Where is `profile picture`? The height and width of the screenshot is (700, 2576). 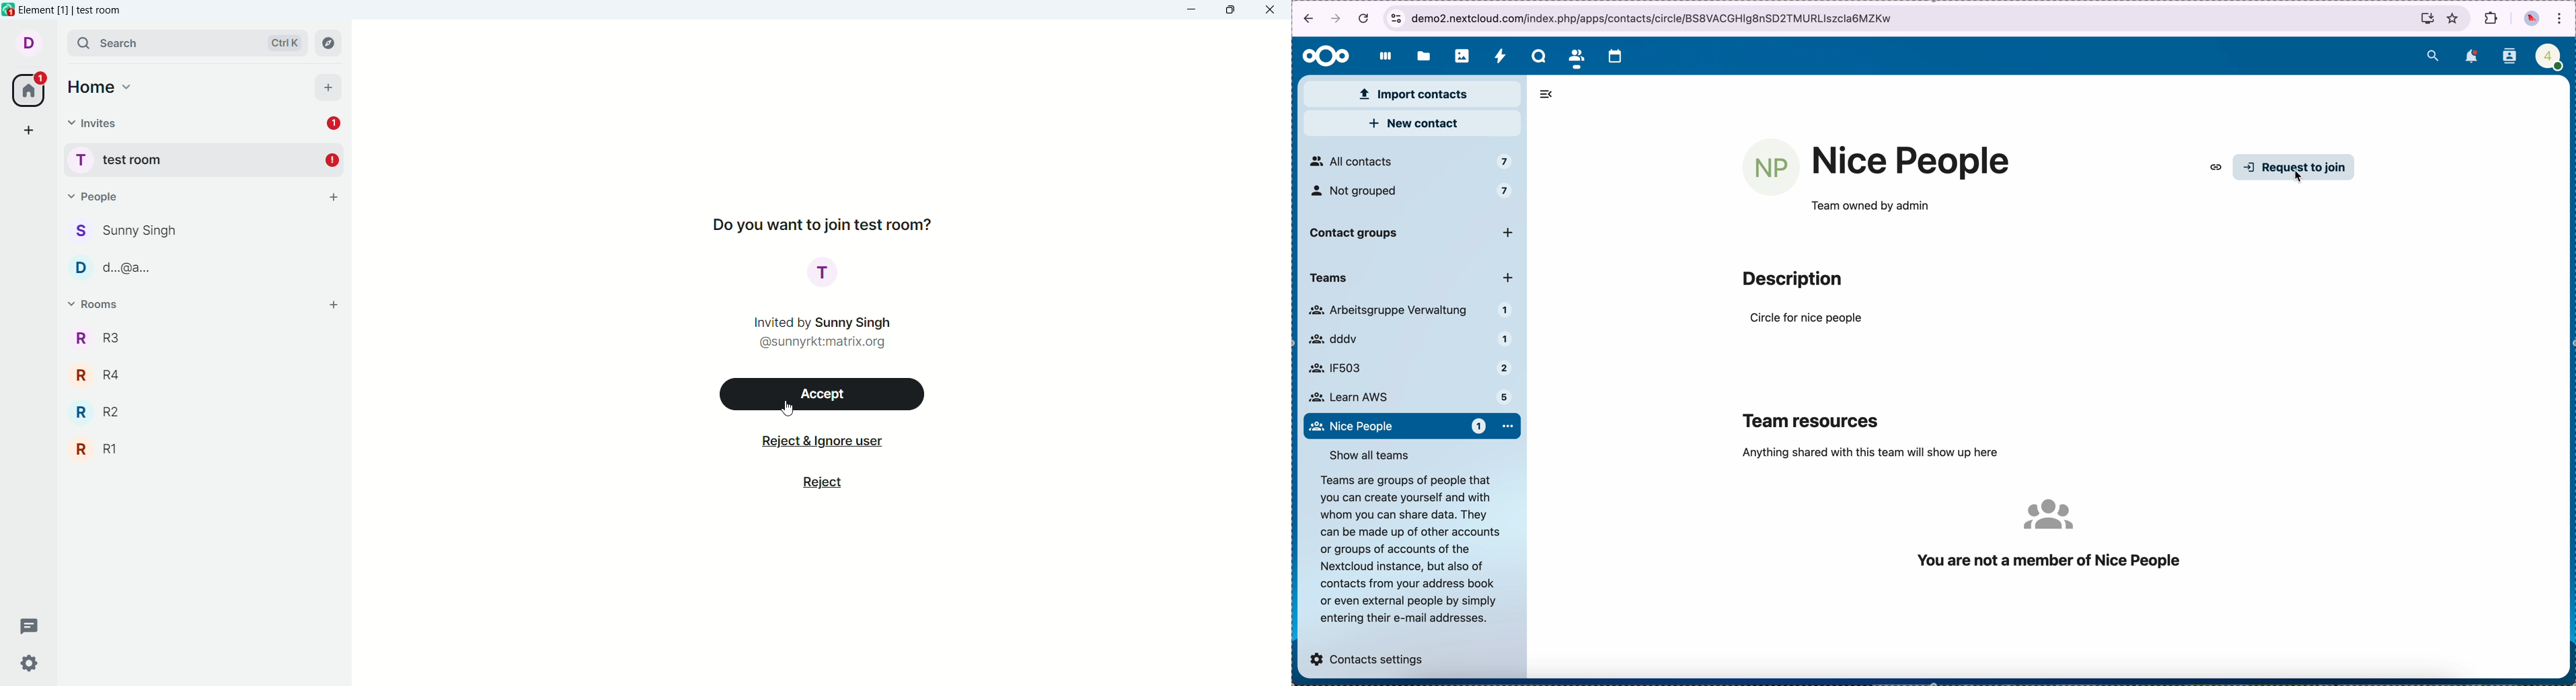
profile picture is located at coordinates (2531, 19).